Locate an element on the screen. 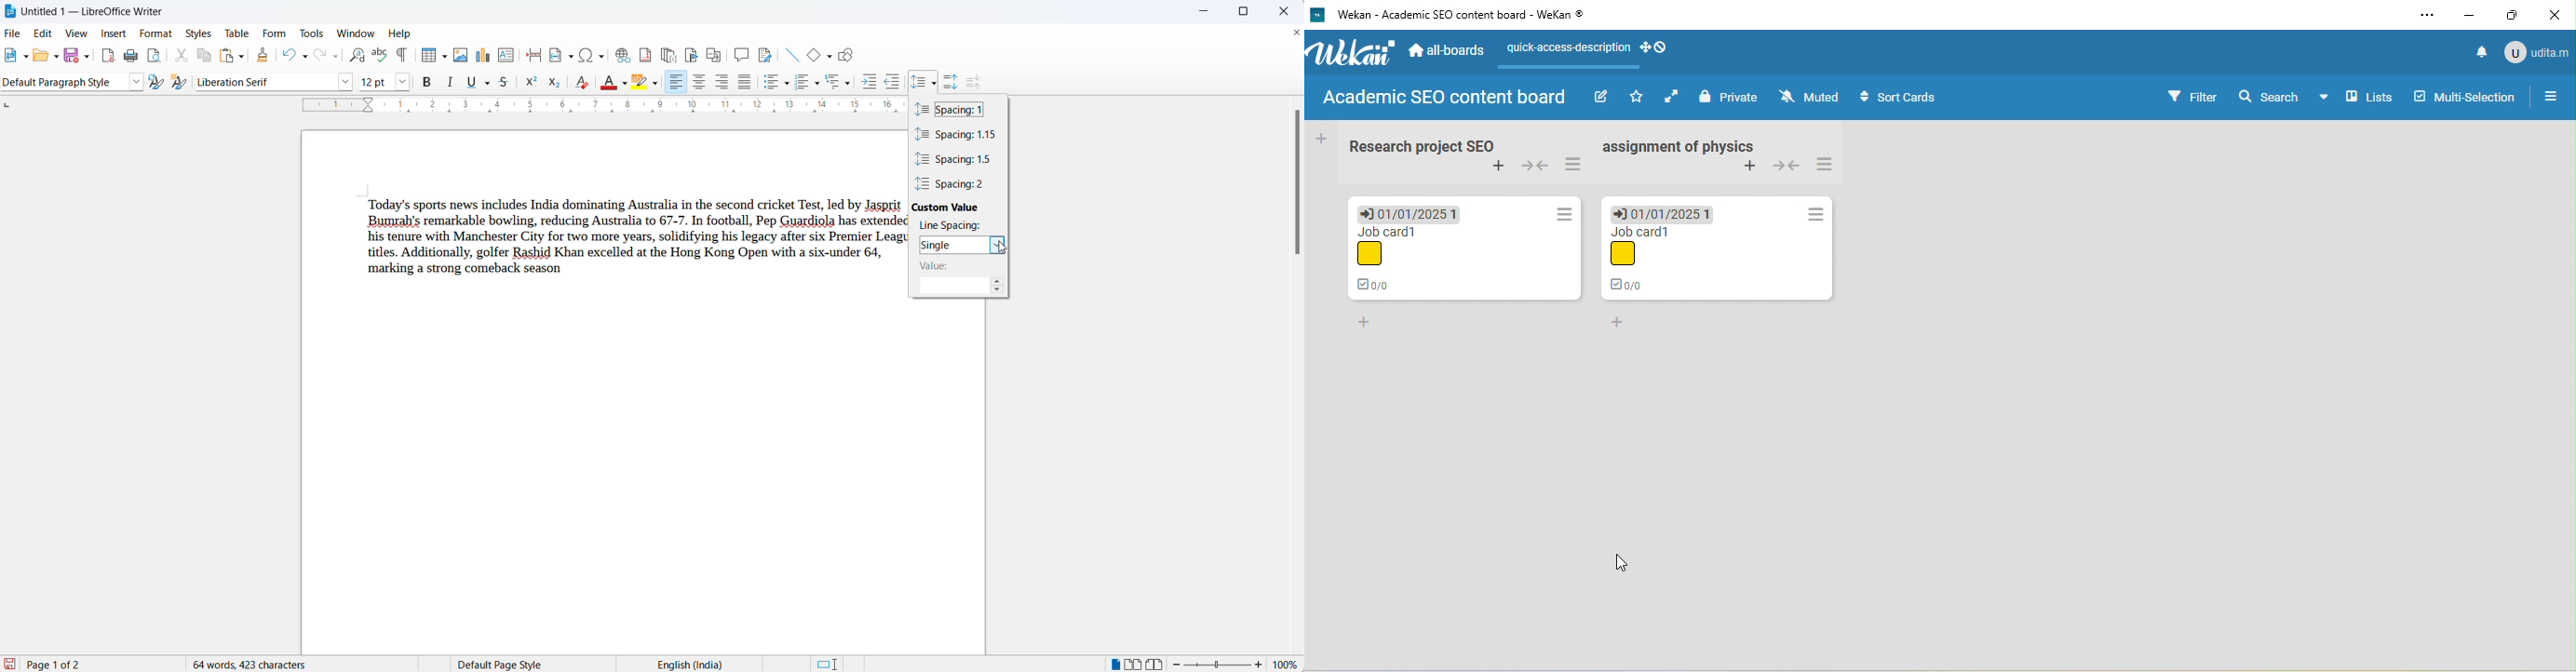 This screenshot has height=672, width=2576. add is located at coordinates (1616, 322).